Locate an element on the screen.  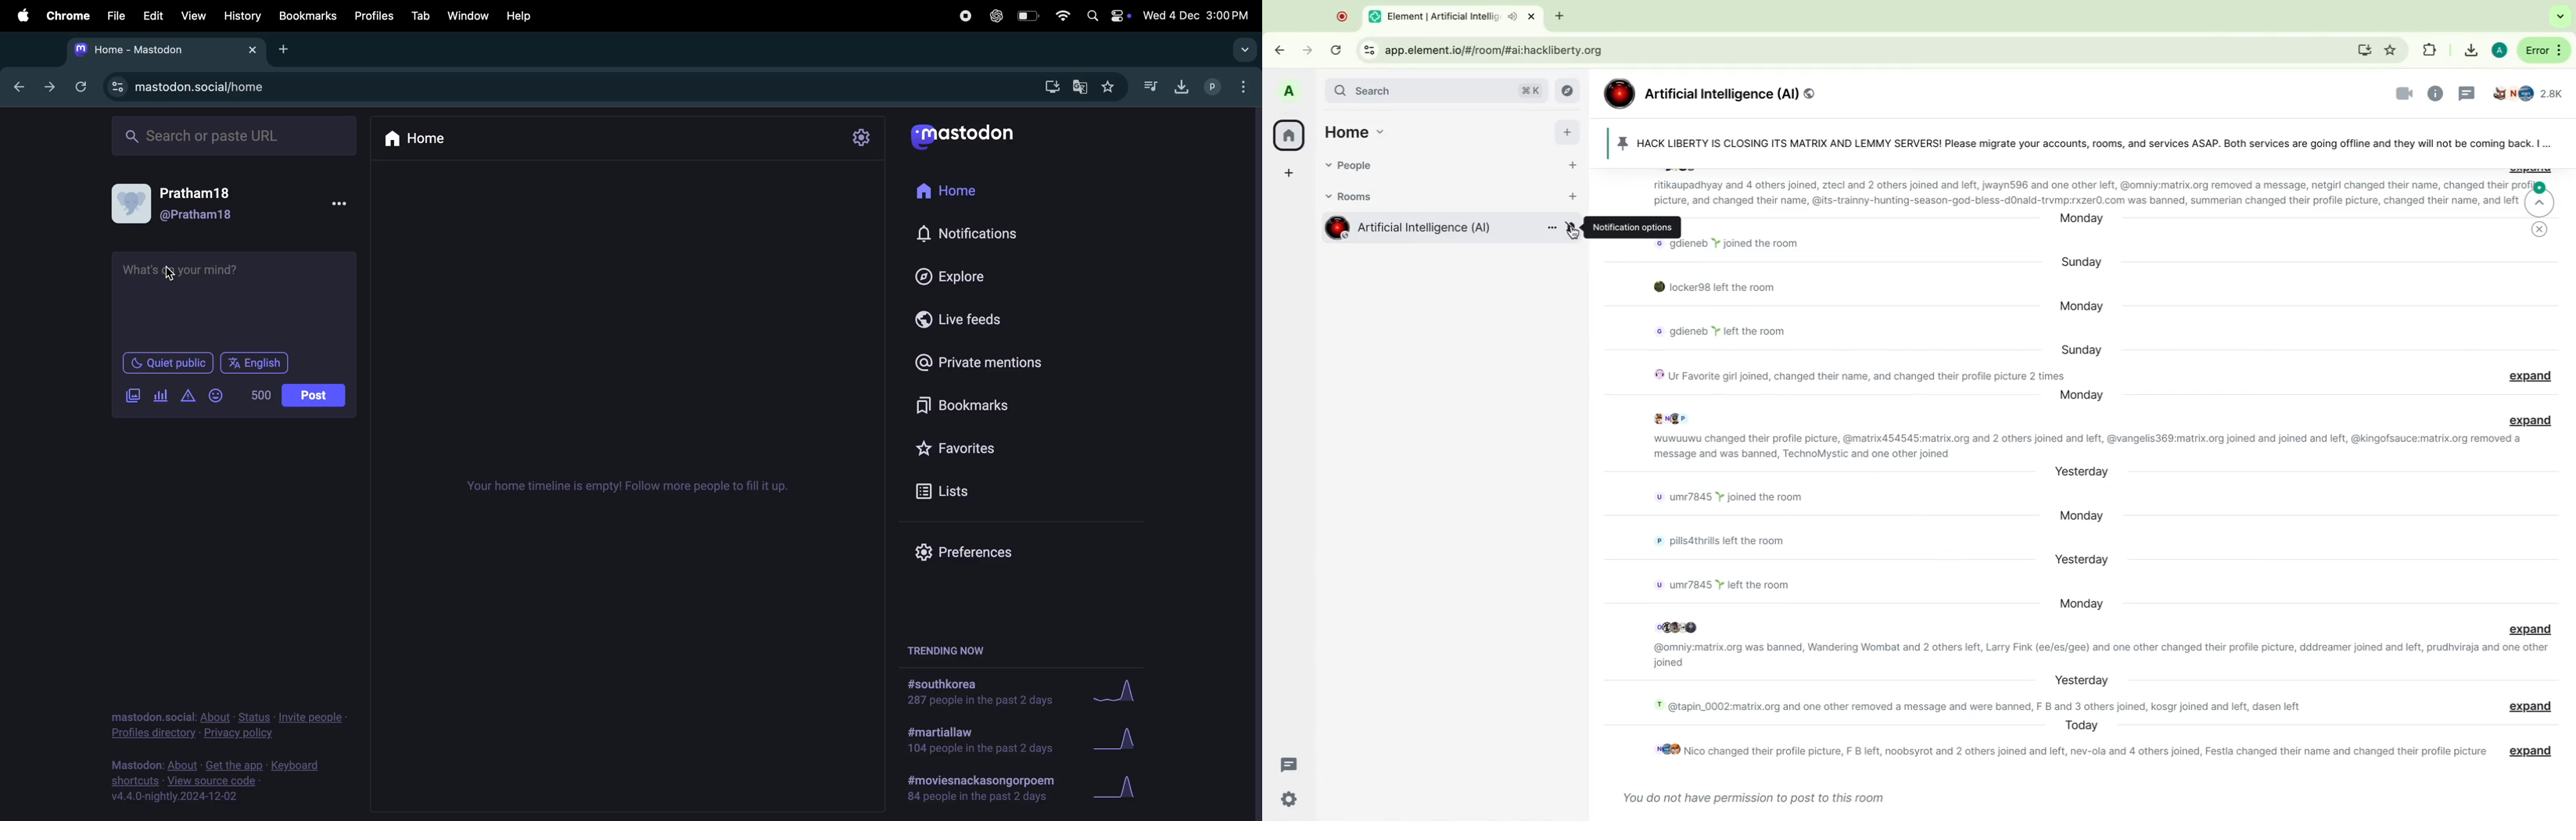
message is located at coordinates (1731, 245).